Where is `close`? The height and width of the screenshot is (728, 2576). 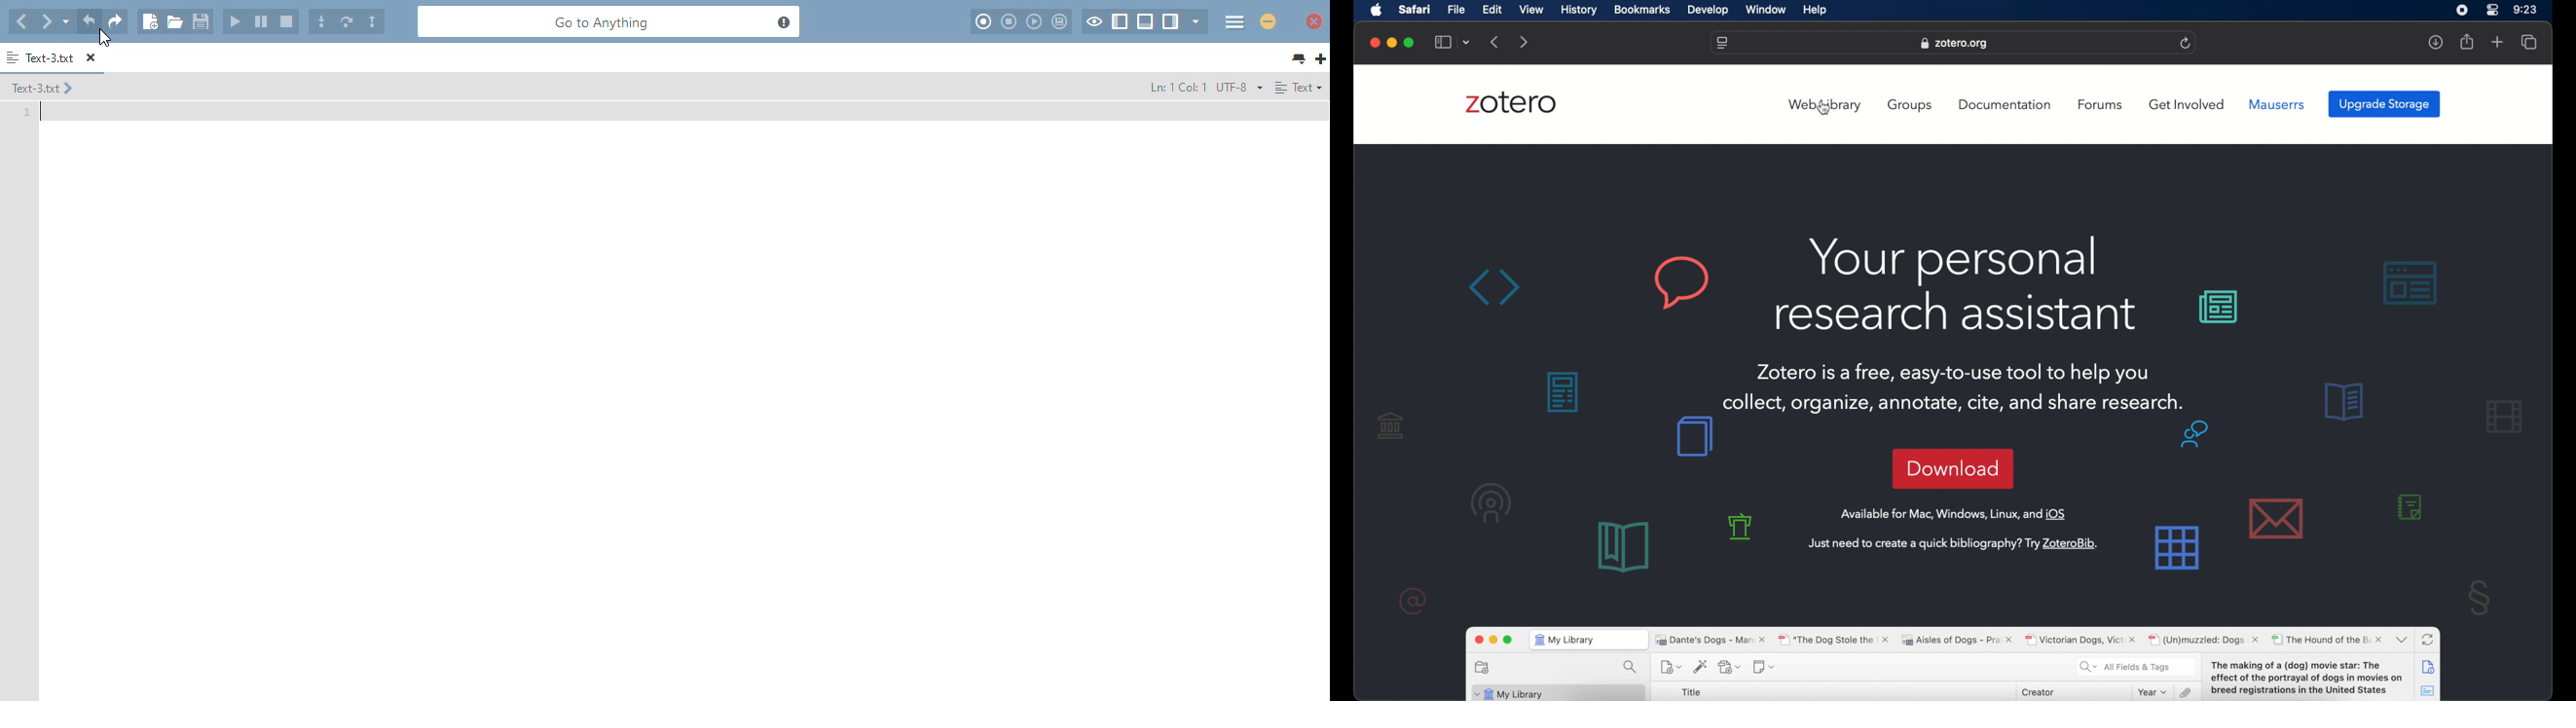
close is located at coordinates (1375, 43).